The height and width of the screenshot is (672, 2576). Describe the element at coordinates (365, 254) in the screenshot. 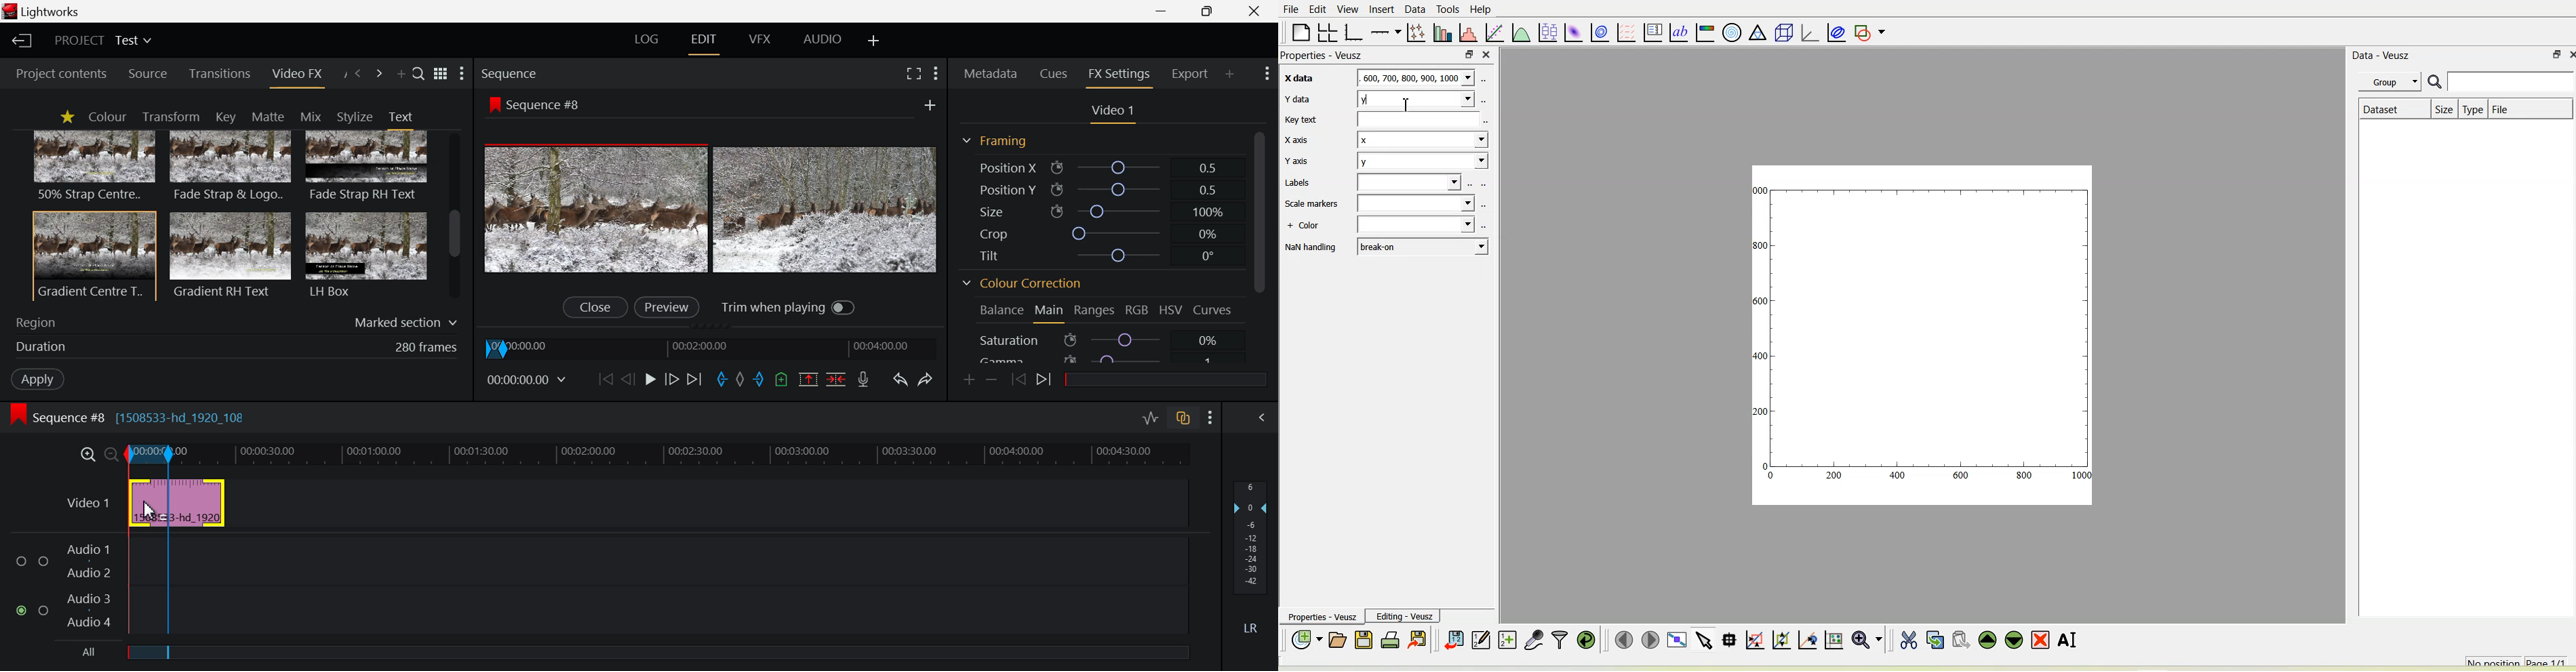

I see `LH Box` at that location.